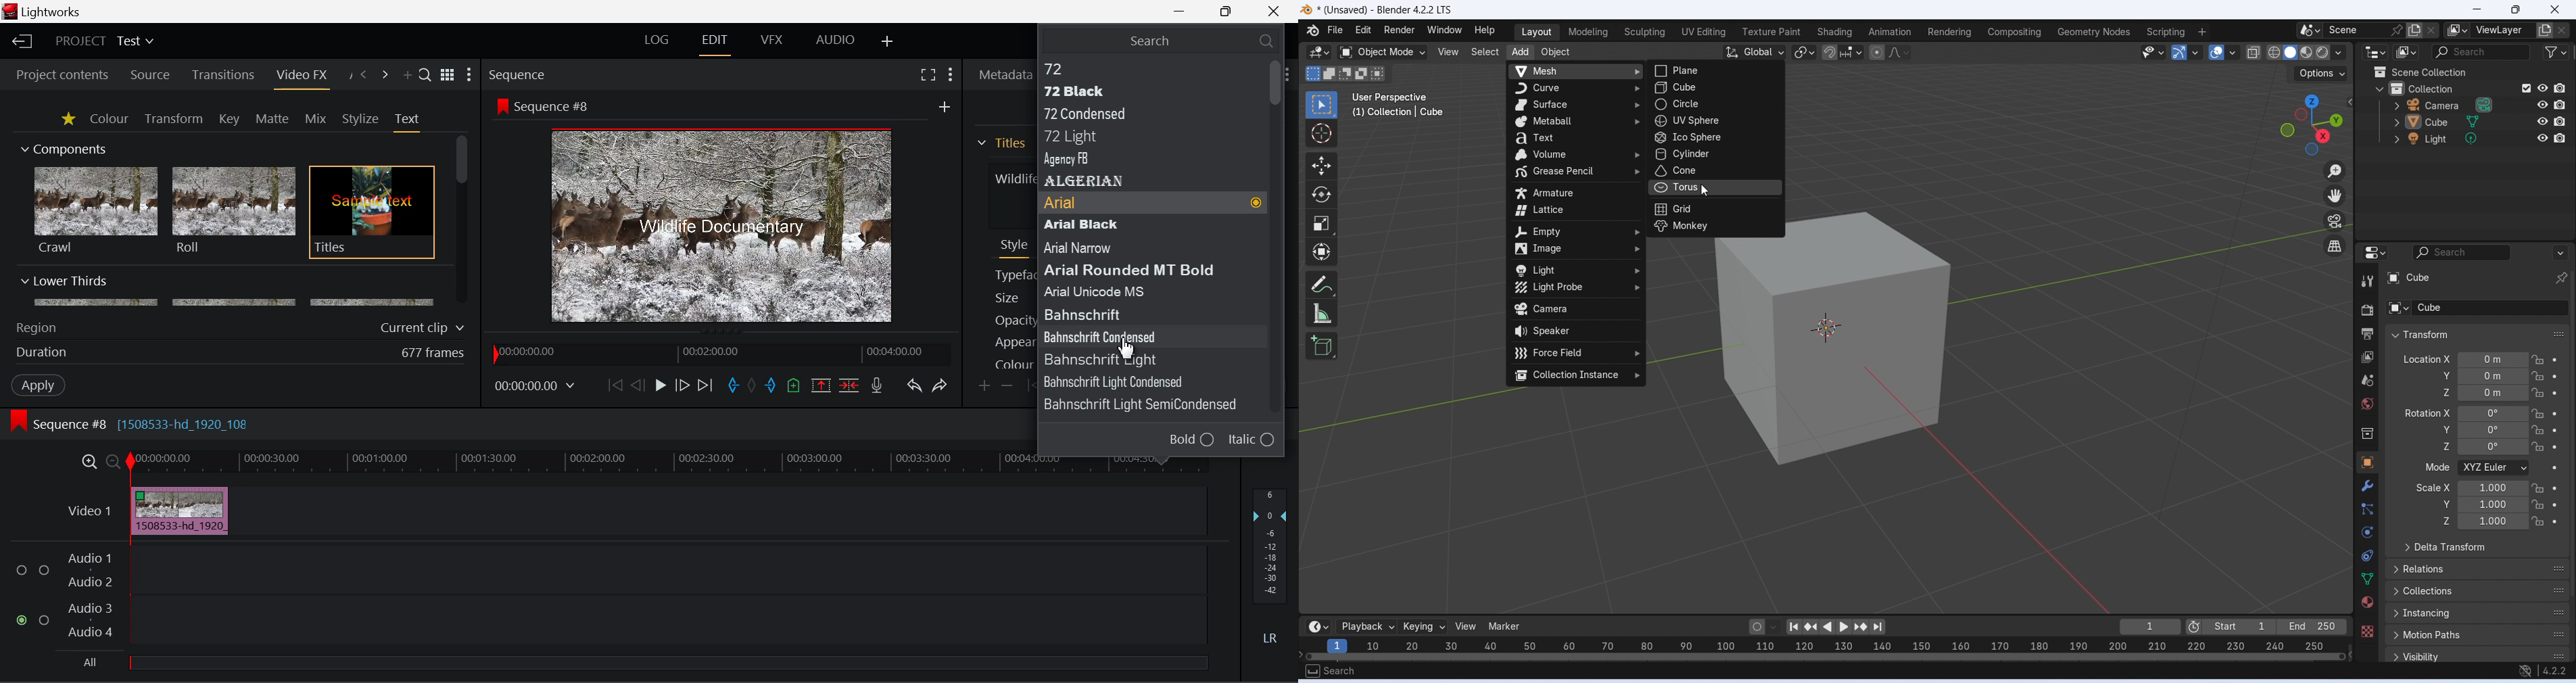 The height and width of the screenshot is (700, 2576). Describe the element at coordinates (717, 45) in the screenshot. I see `EDIT Layout Open` at that location.